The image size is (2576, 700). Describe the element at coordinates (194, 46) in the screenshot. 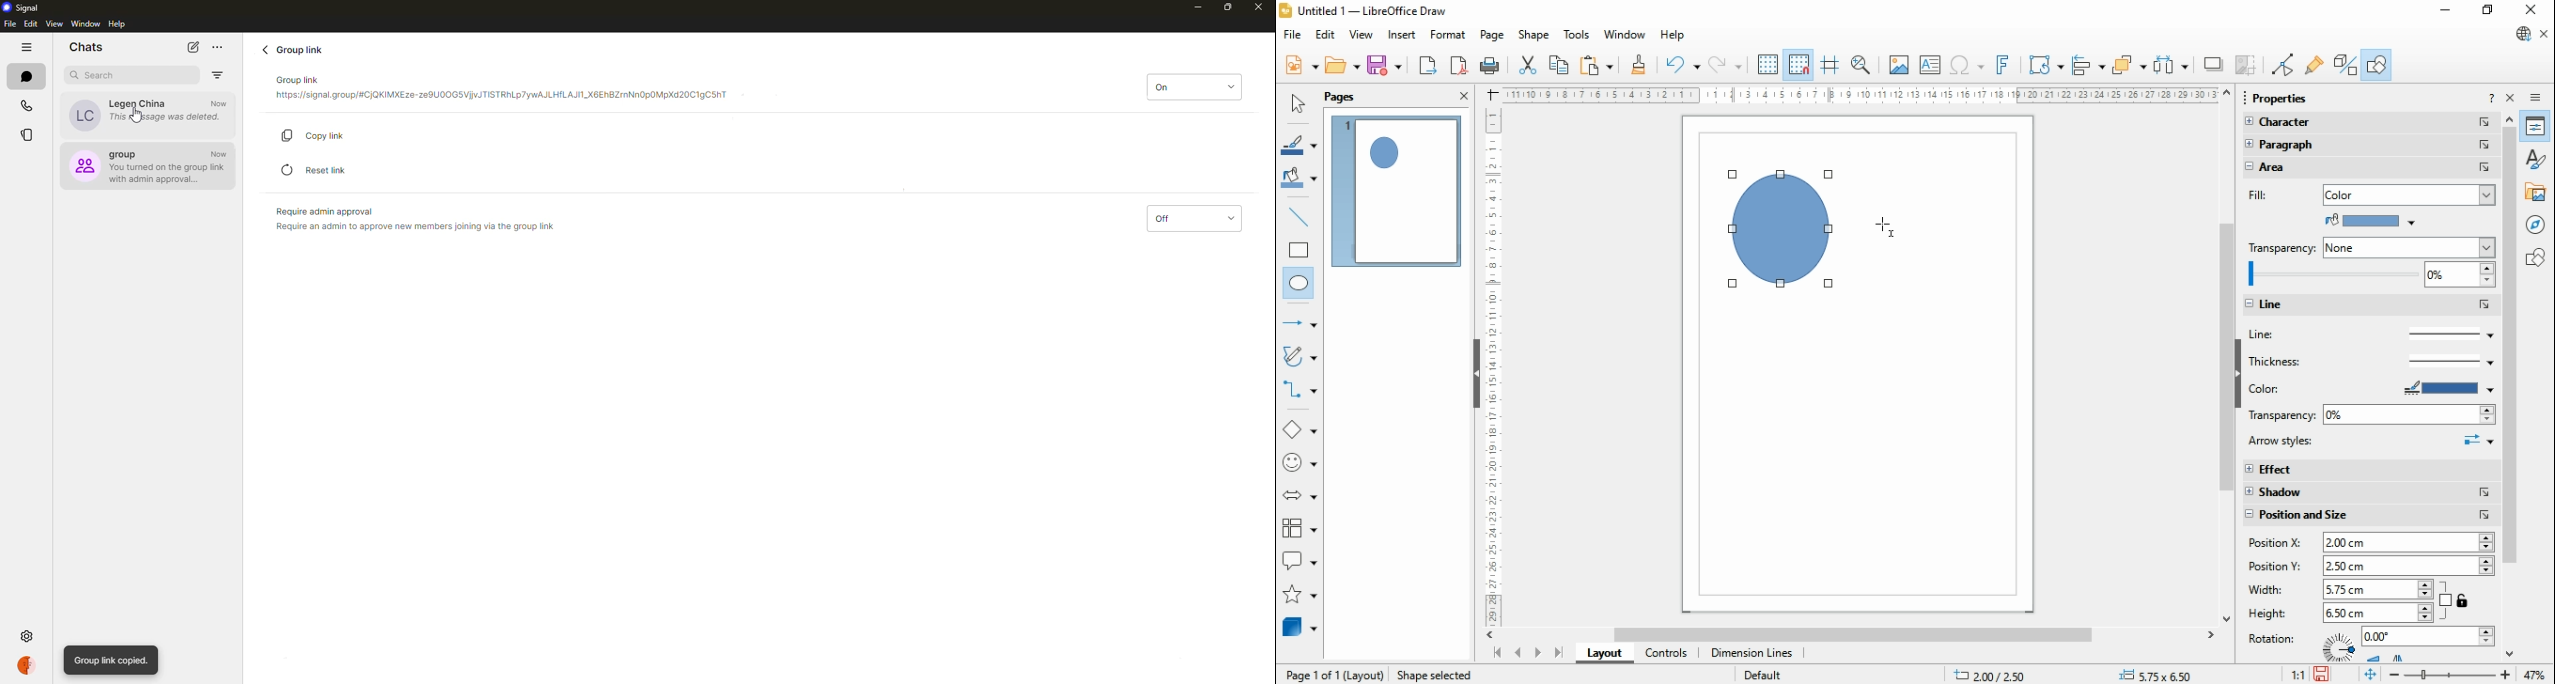

I see `new chat` at that location.